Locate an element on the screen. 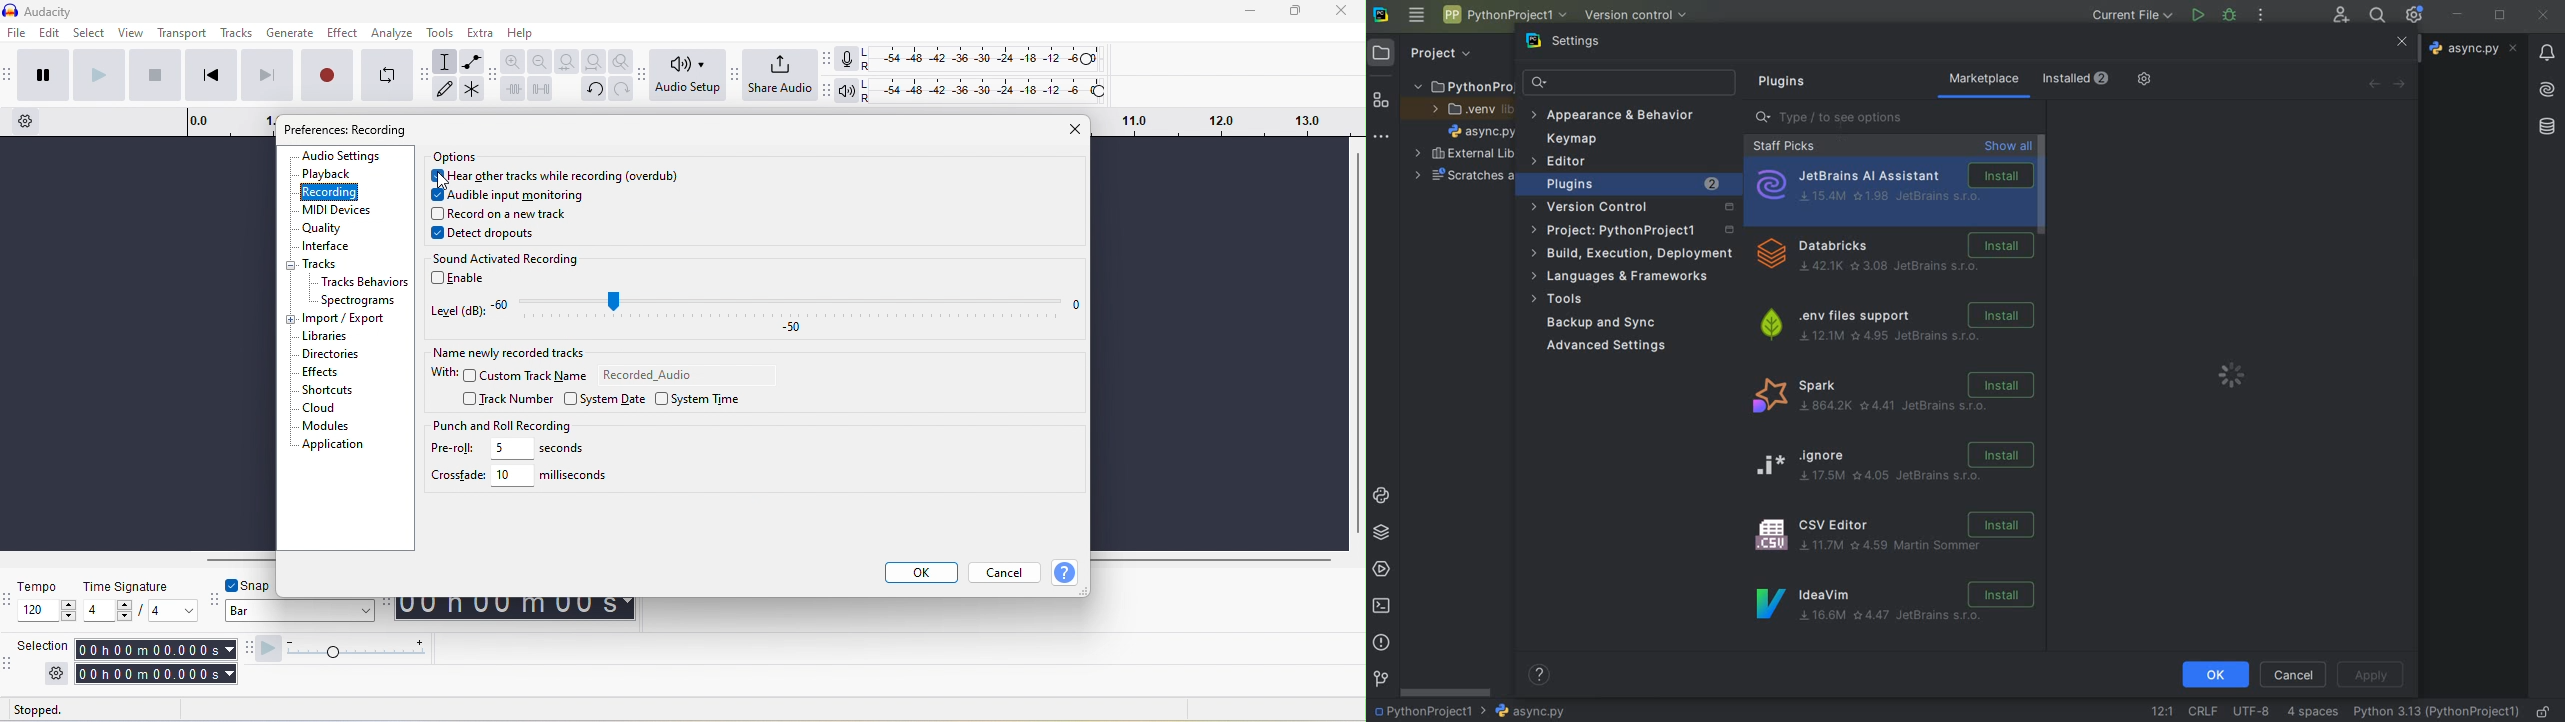 The width and height of the screenshot is (2576, 728). bar is located at coordinates (307, 613).